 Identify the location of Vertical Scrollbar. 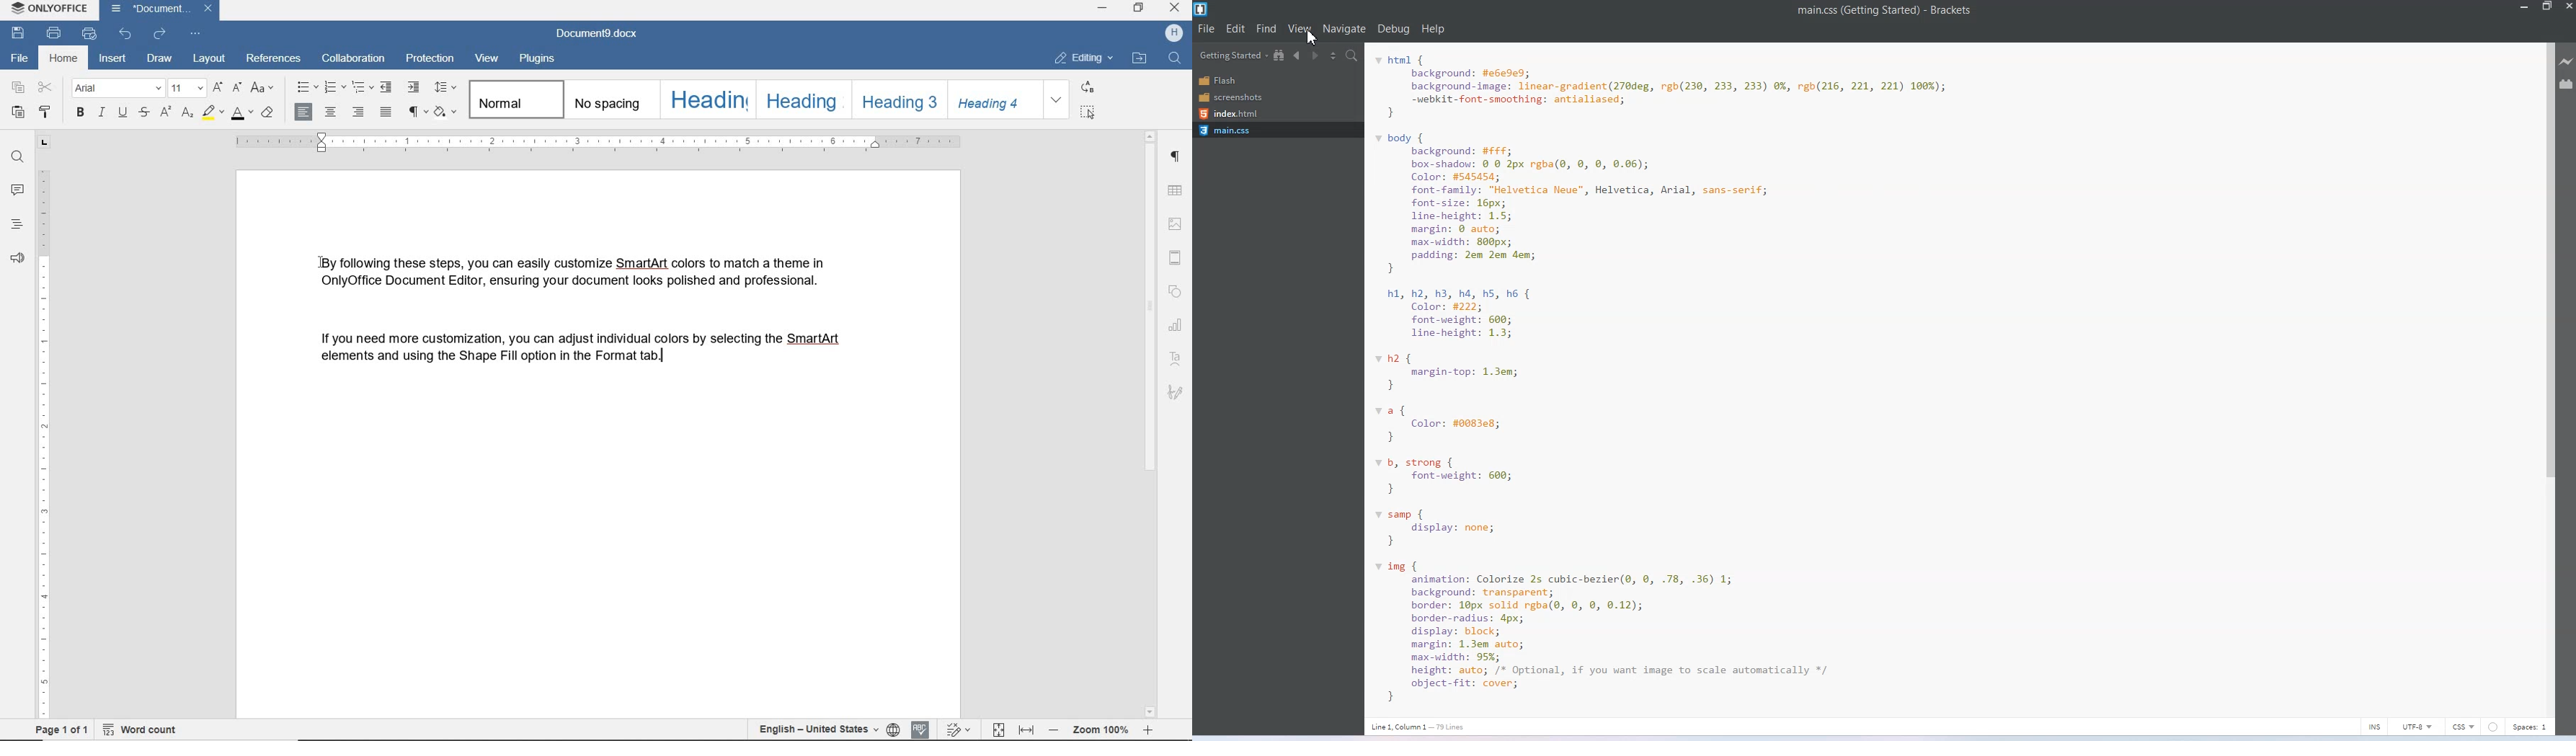
(2547, 378).